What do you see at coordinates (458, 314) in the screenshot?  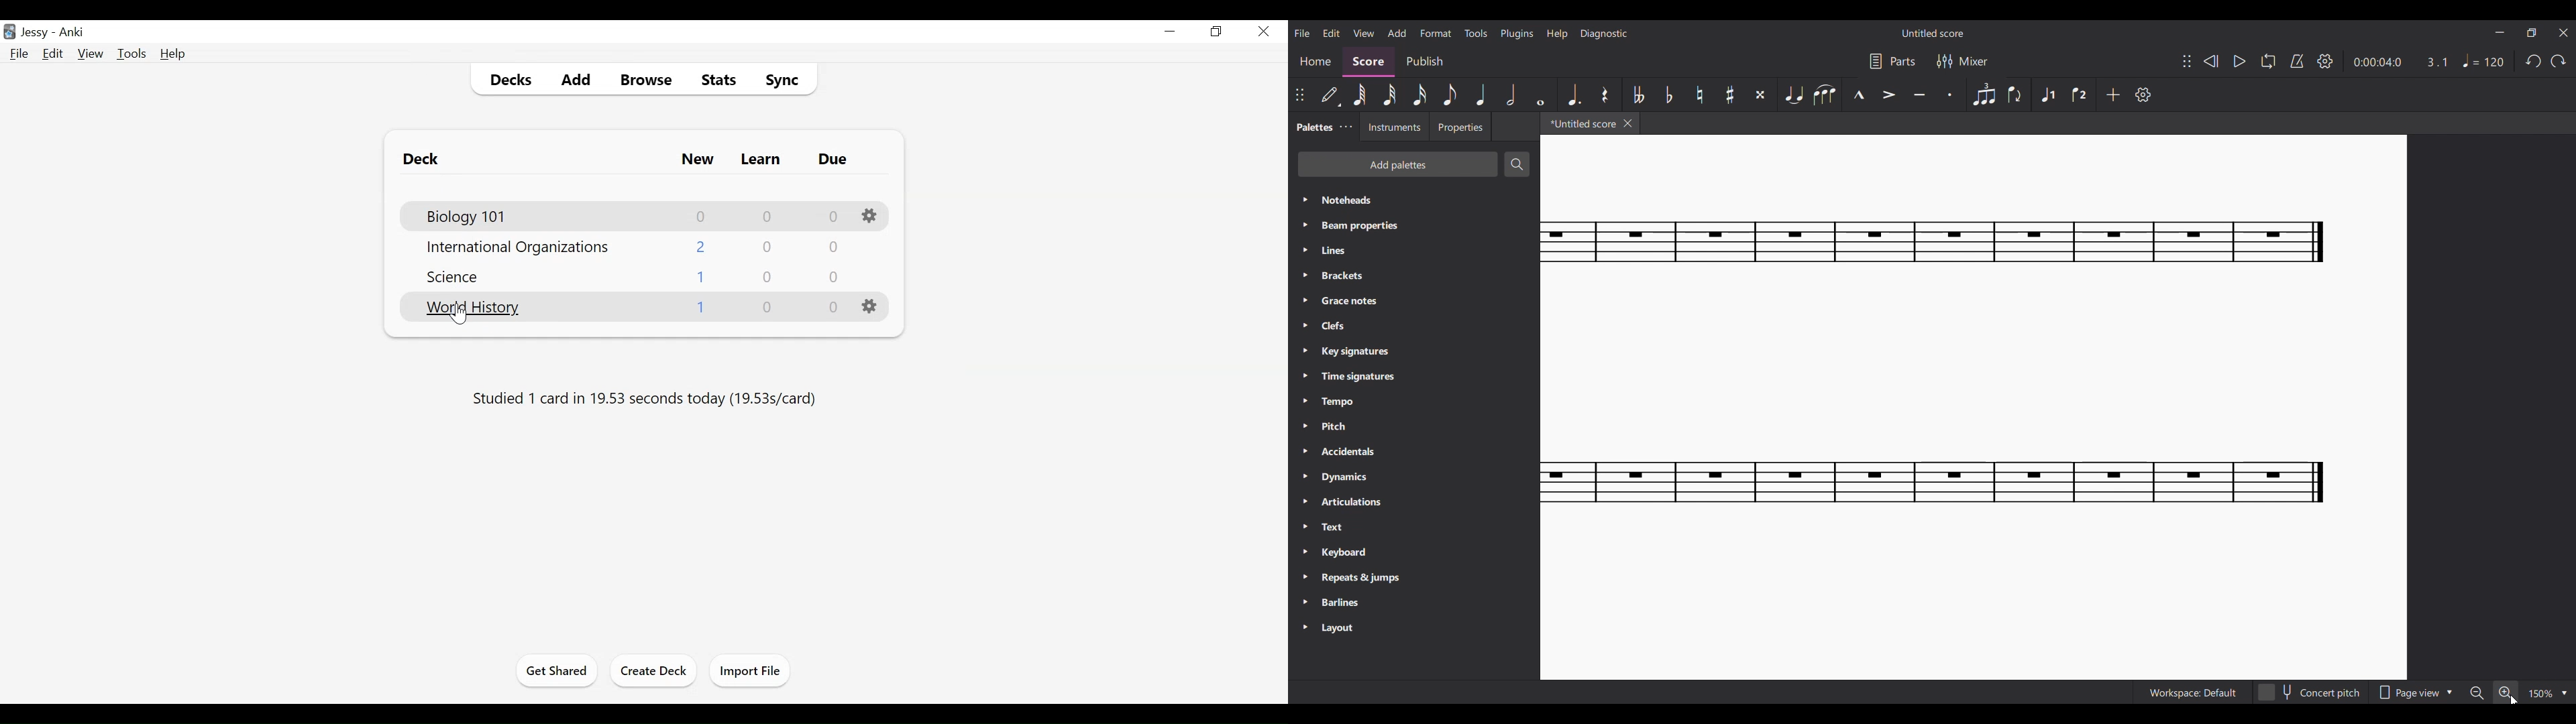 I see `Cursor` at bounding box center [458, 314].